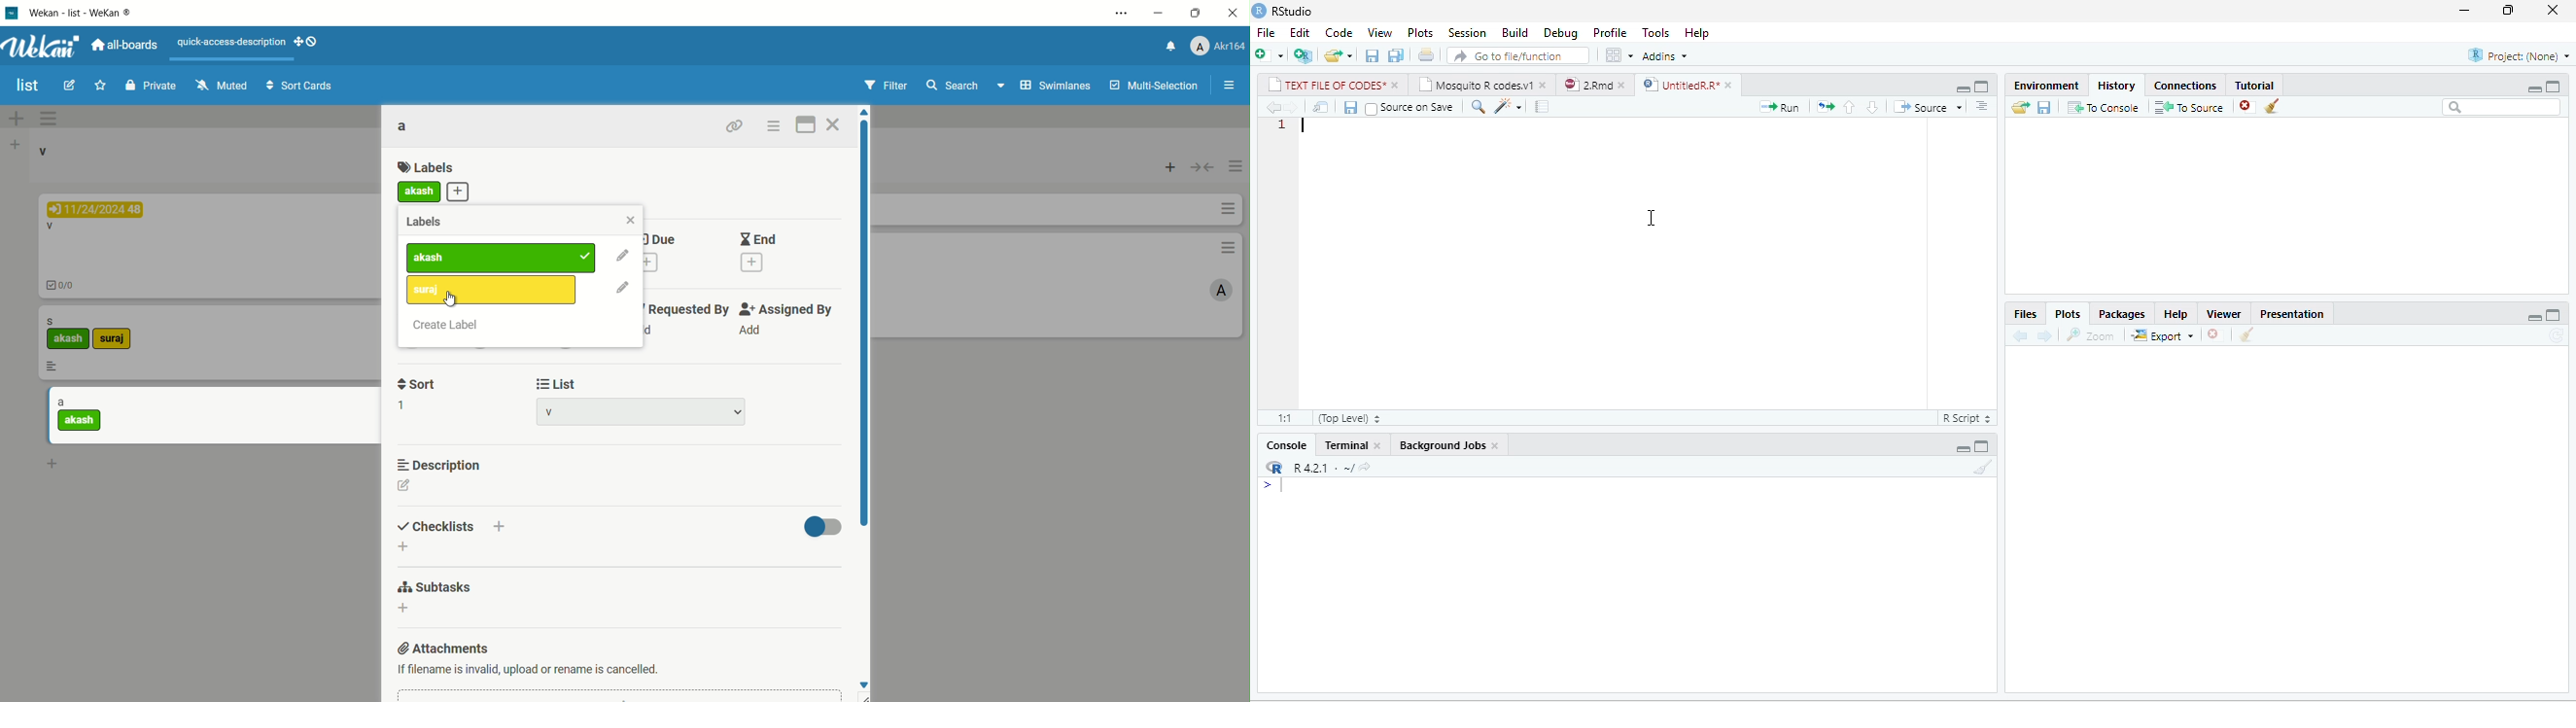 The image size is (2576, 728). Describe the element at coordinates (2164, 334) in the screenshot. I see `Export` at that location.